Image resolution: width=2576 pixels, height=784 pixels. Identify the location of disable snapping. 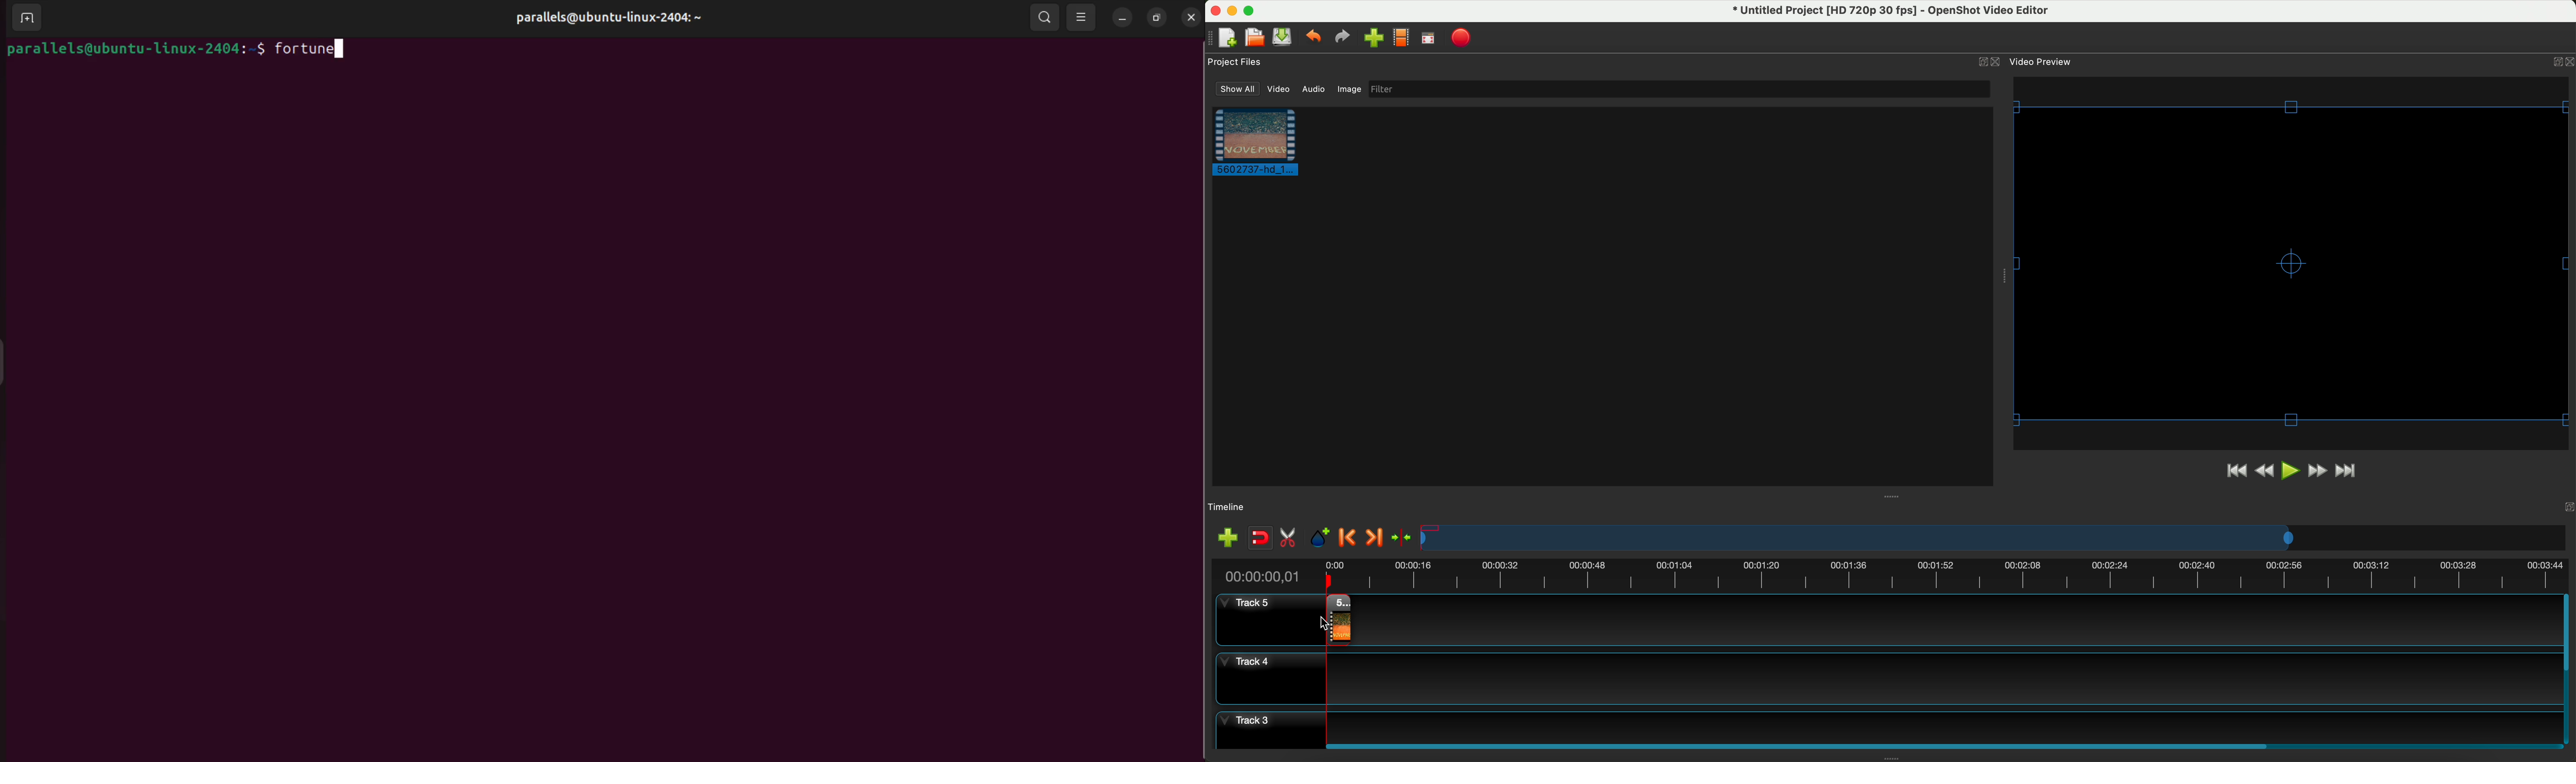
(1261, 538).